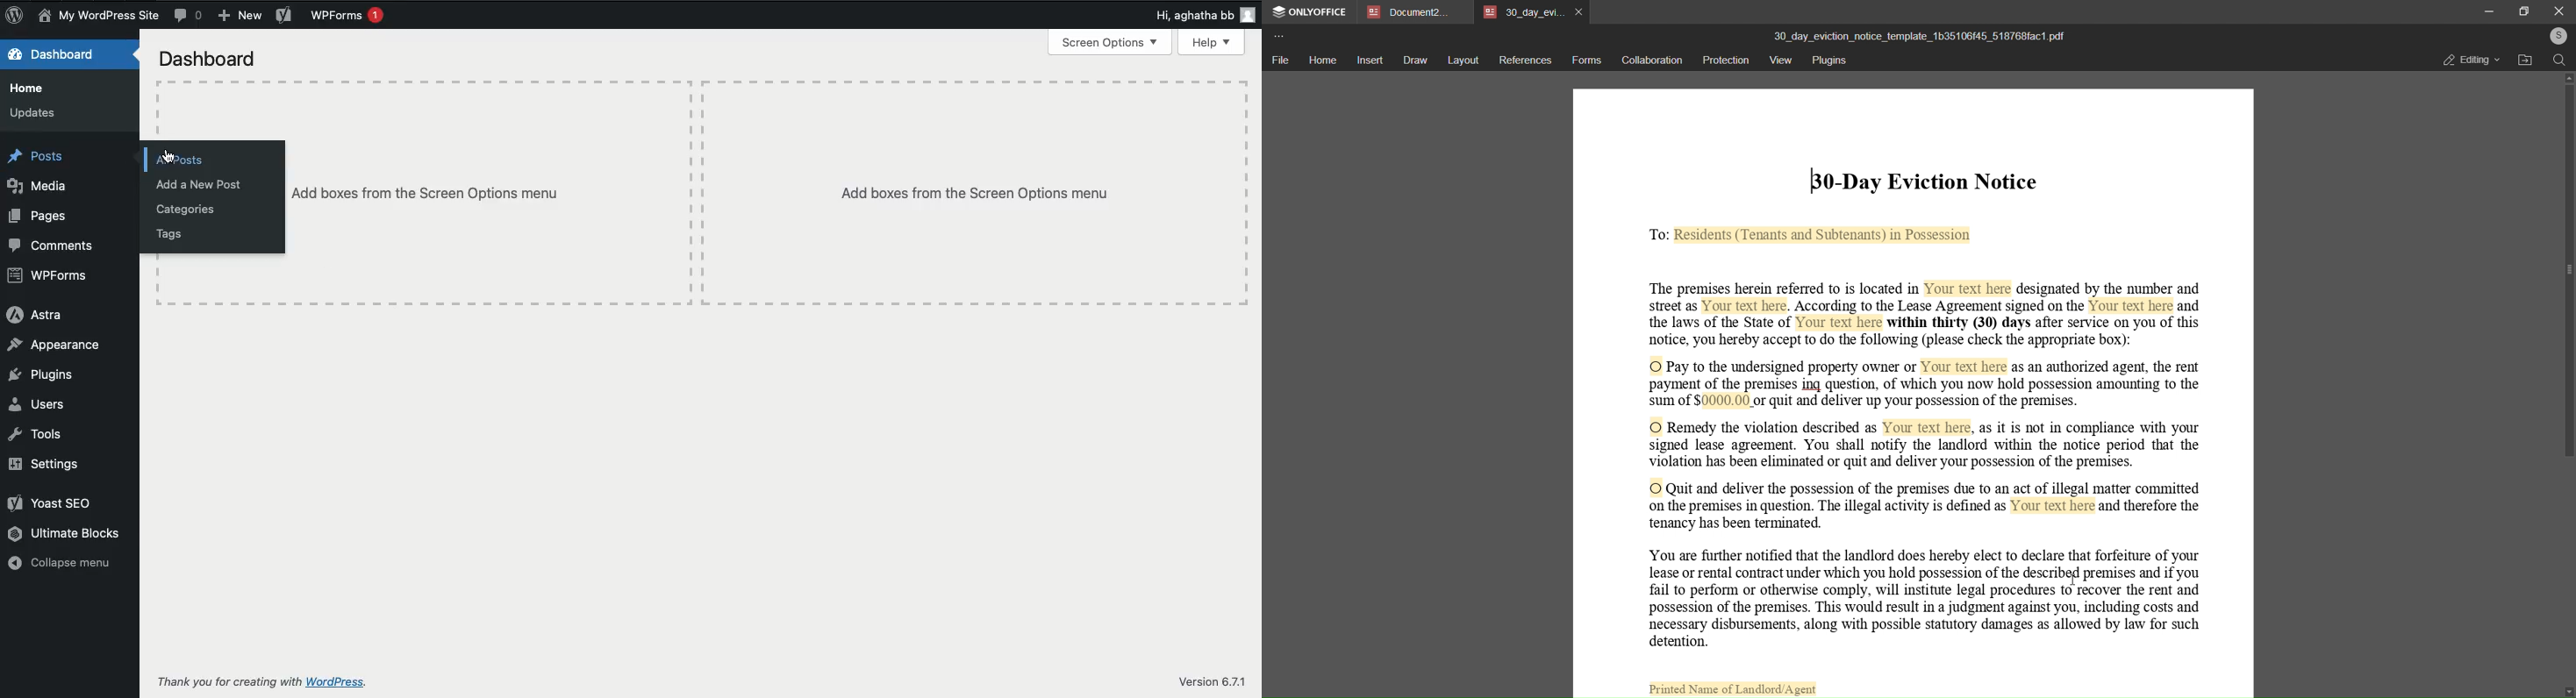  Describe the element at coordinates (2570, 285) in the screenshot. I see `scroll bar` at that location.